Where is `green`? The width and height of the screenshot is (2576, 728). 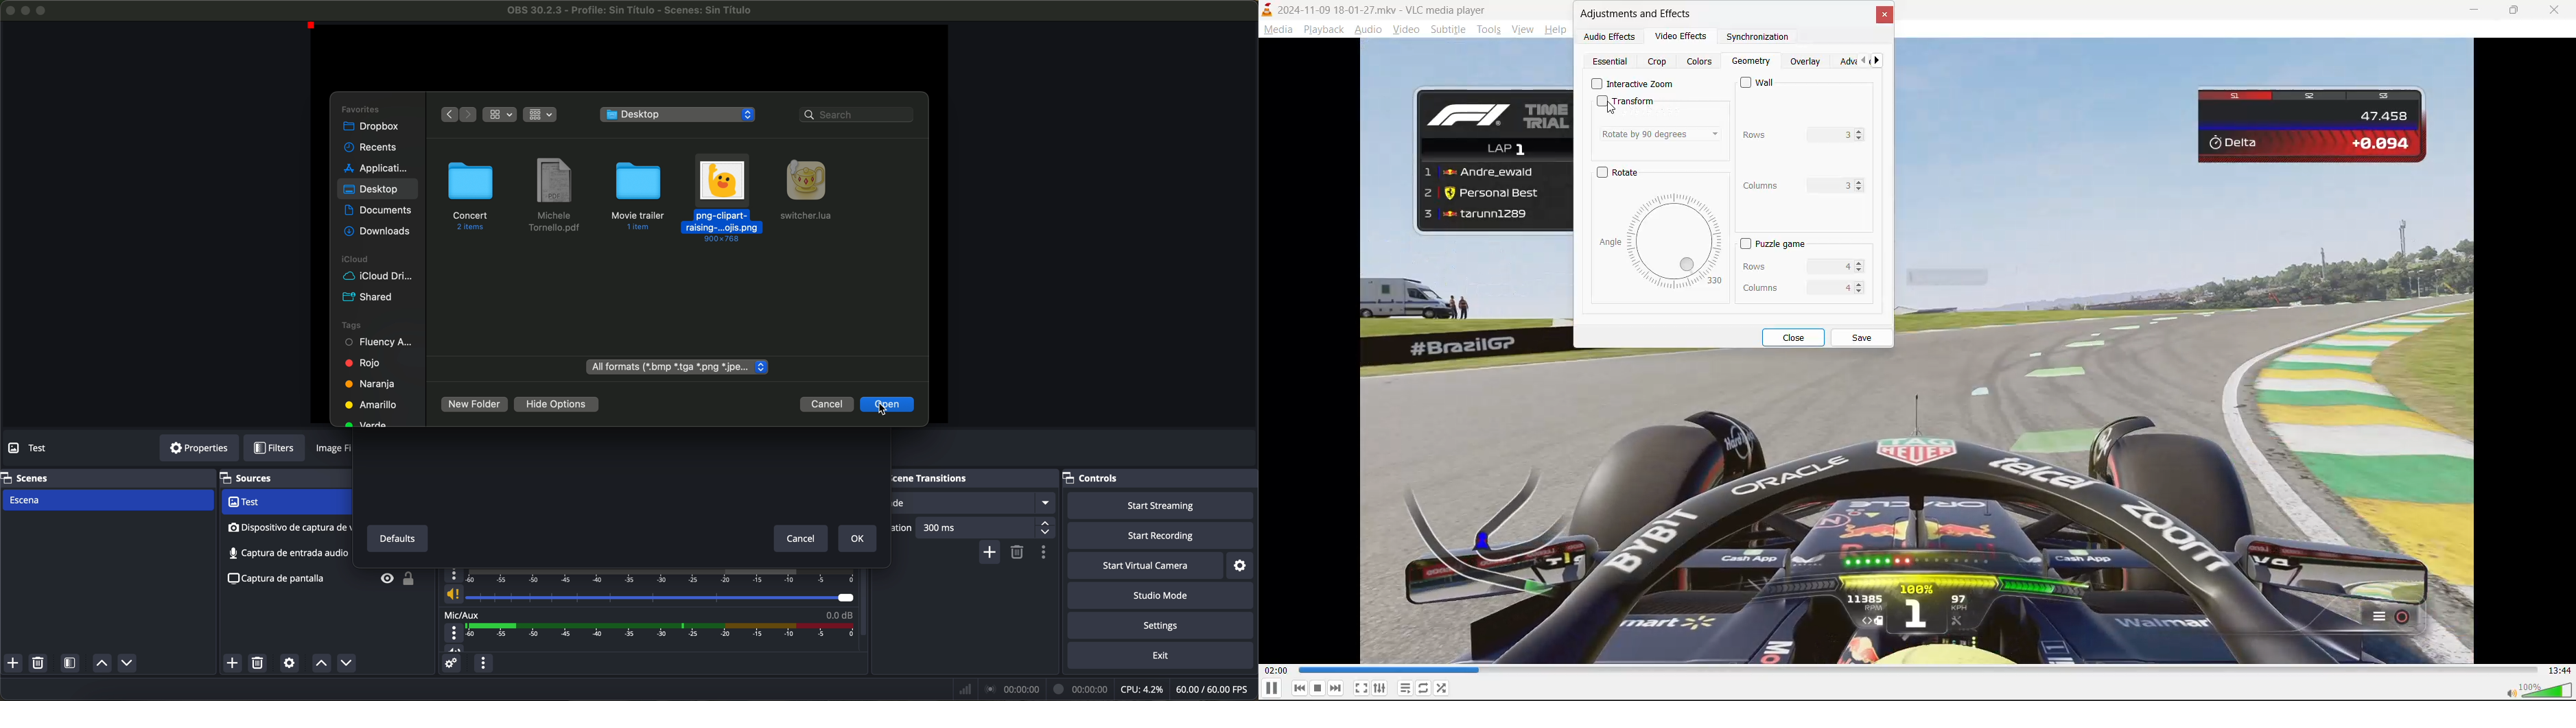 green is located at coordinates (369, 422).